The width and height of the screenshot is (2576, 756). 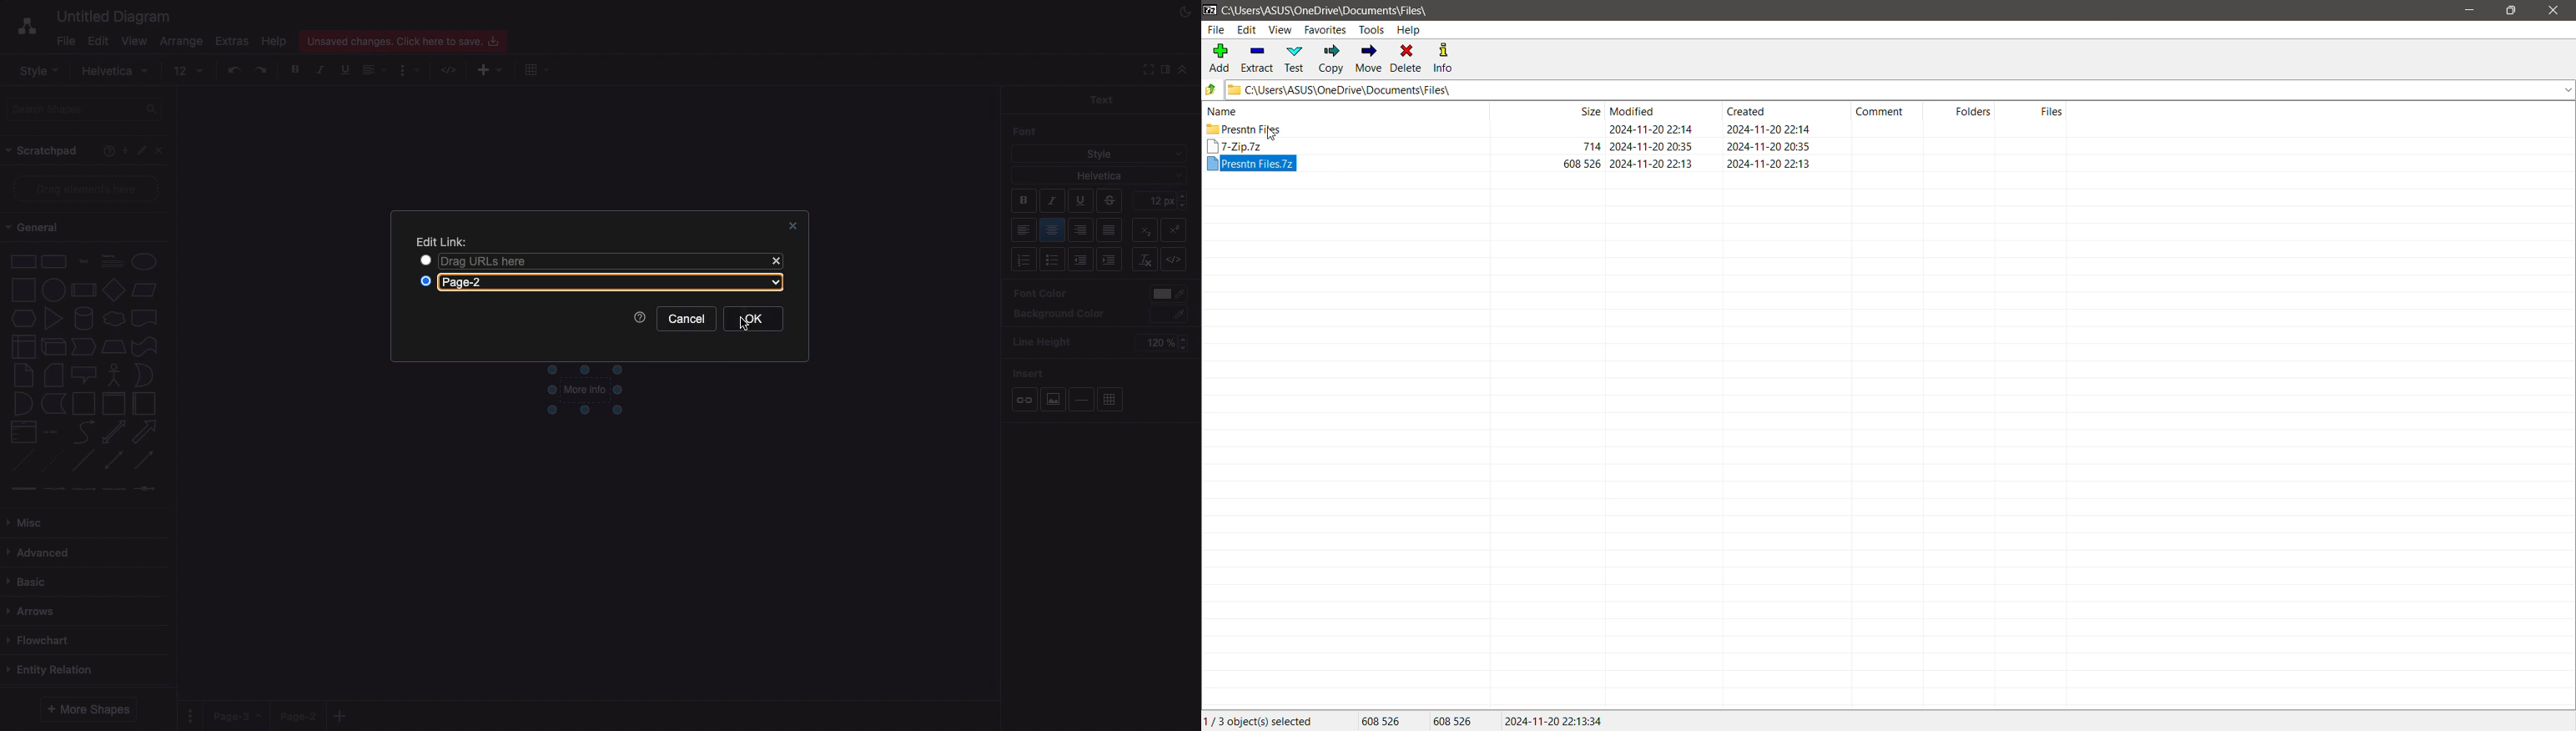 What do you see at coordinates (34, 613) in the screenshot?
I see `Arrows` at bounding box center [34, 613].